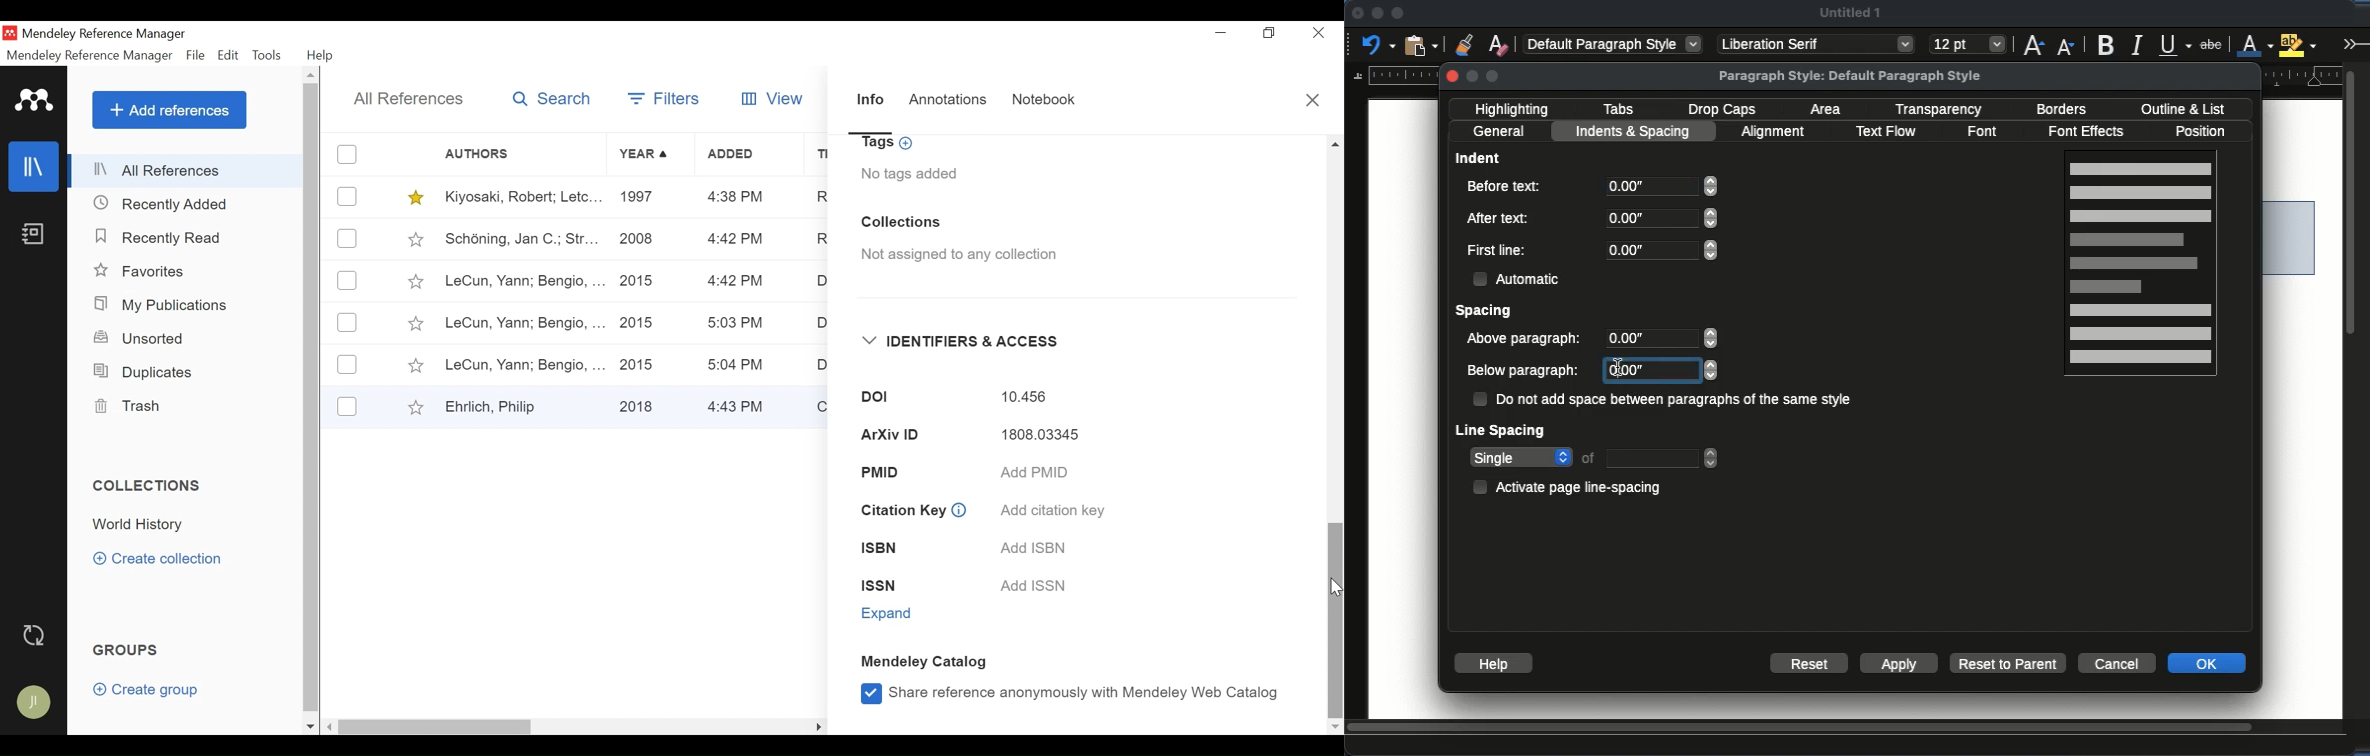 Image resolution: width=2380 pixels, height=756 pixels. What do you see at coordinates (2033, 44) in the screenshot?
I see `increase size` at bounding box center [2033, 44].